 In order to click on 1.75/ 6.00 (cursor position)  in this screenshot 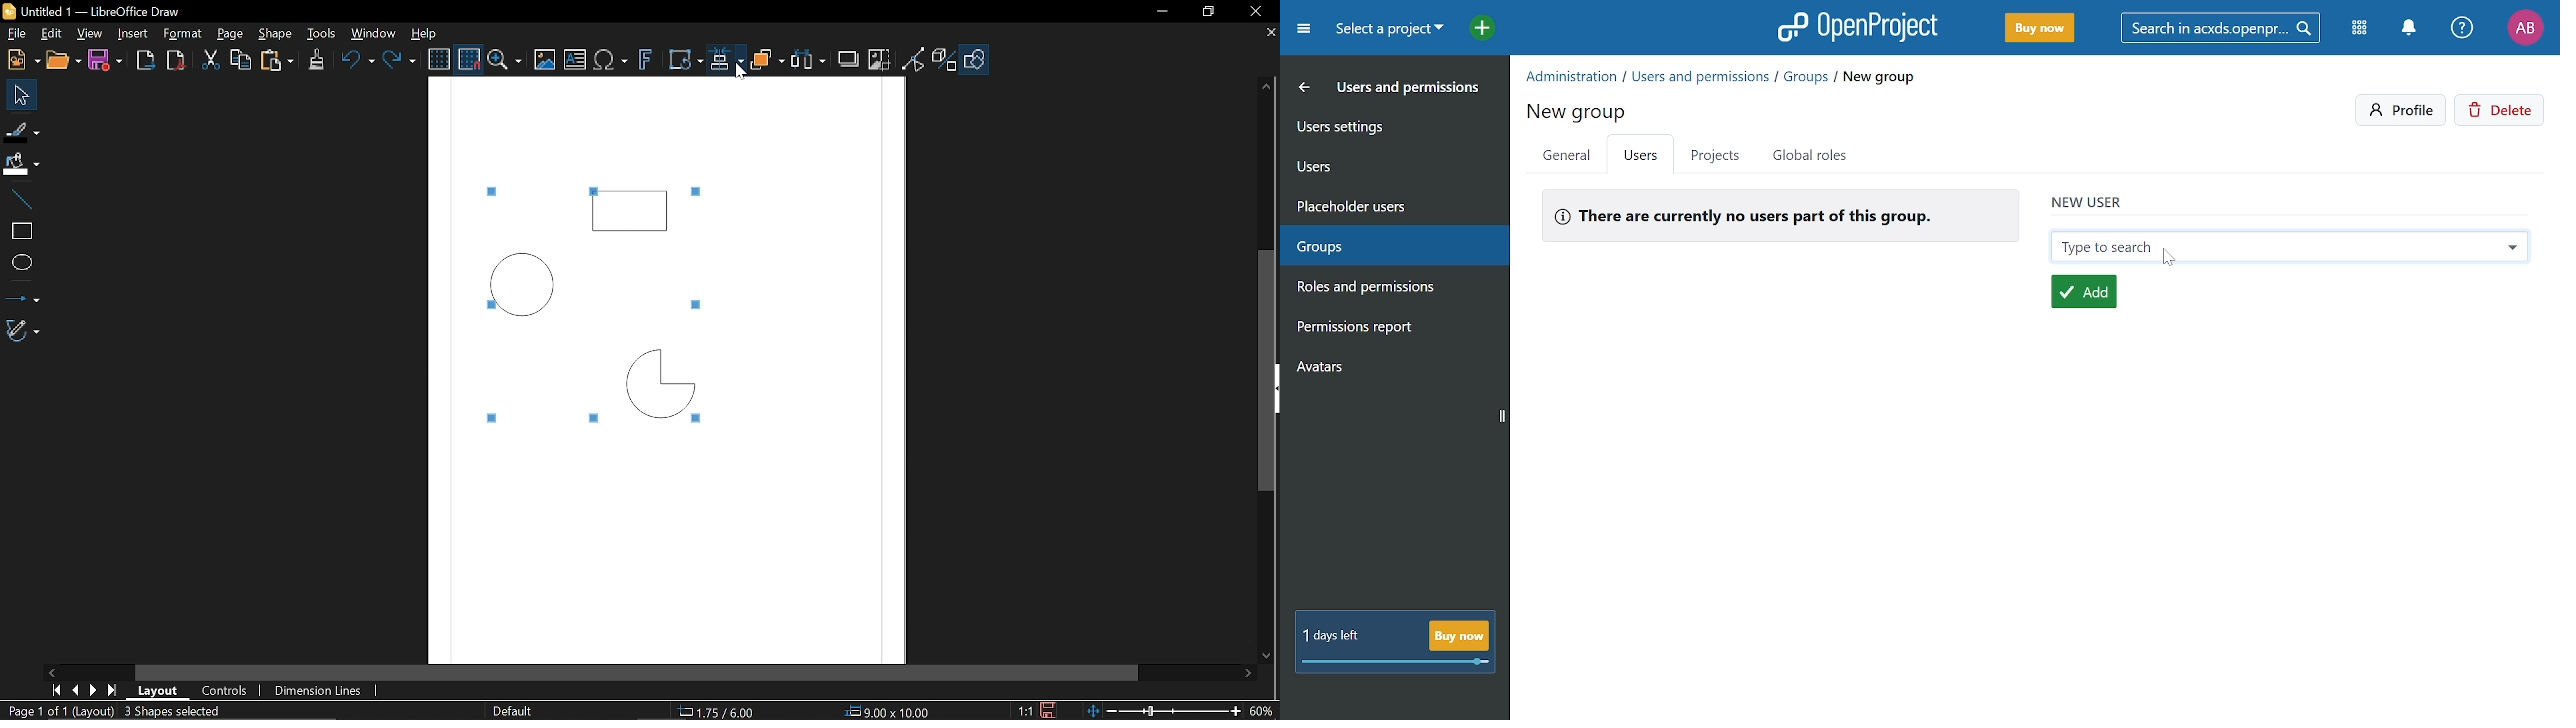, I will do `click(717, 711)`.